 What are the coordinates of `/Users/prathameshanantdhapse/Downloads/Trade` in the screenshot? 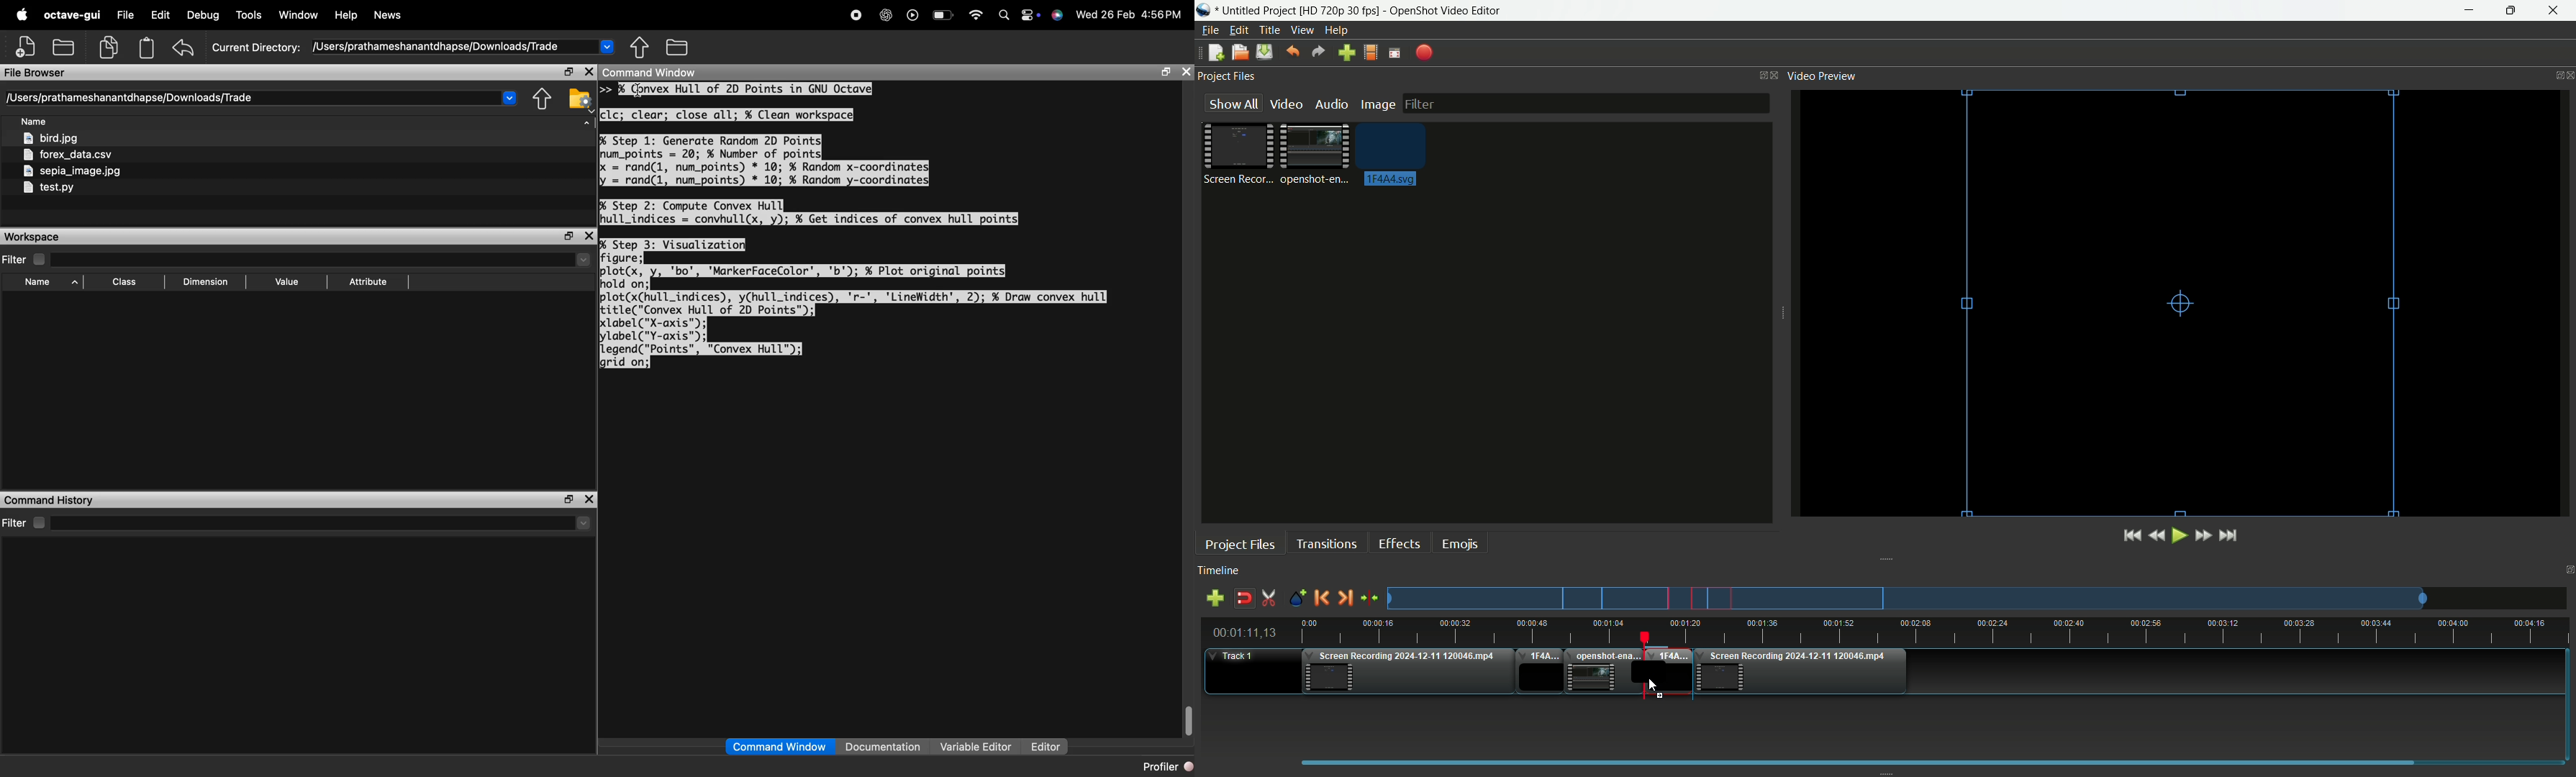 It's located at (437, 47).